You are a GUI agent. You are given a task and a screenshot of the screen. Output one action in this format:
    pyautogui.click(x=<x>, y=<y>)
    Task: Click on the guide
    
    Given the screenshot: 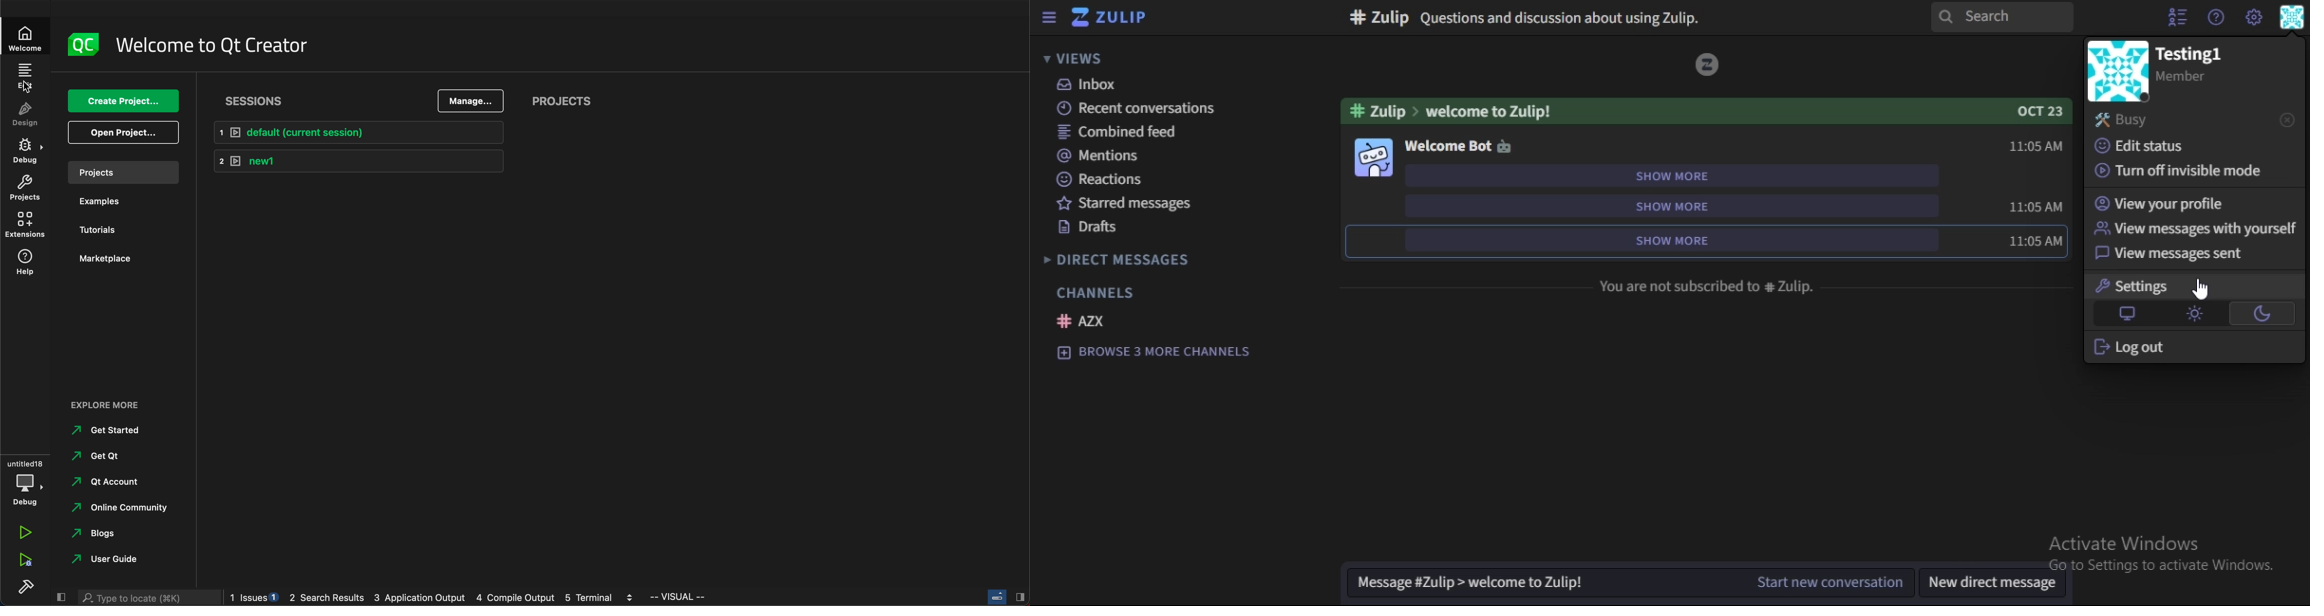 What is the action you would take?
    pyautogui.click(x=113, y=558)
    